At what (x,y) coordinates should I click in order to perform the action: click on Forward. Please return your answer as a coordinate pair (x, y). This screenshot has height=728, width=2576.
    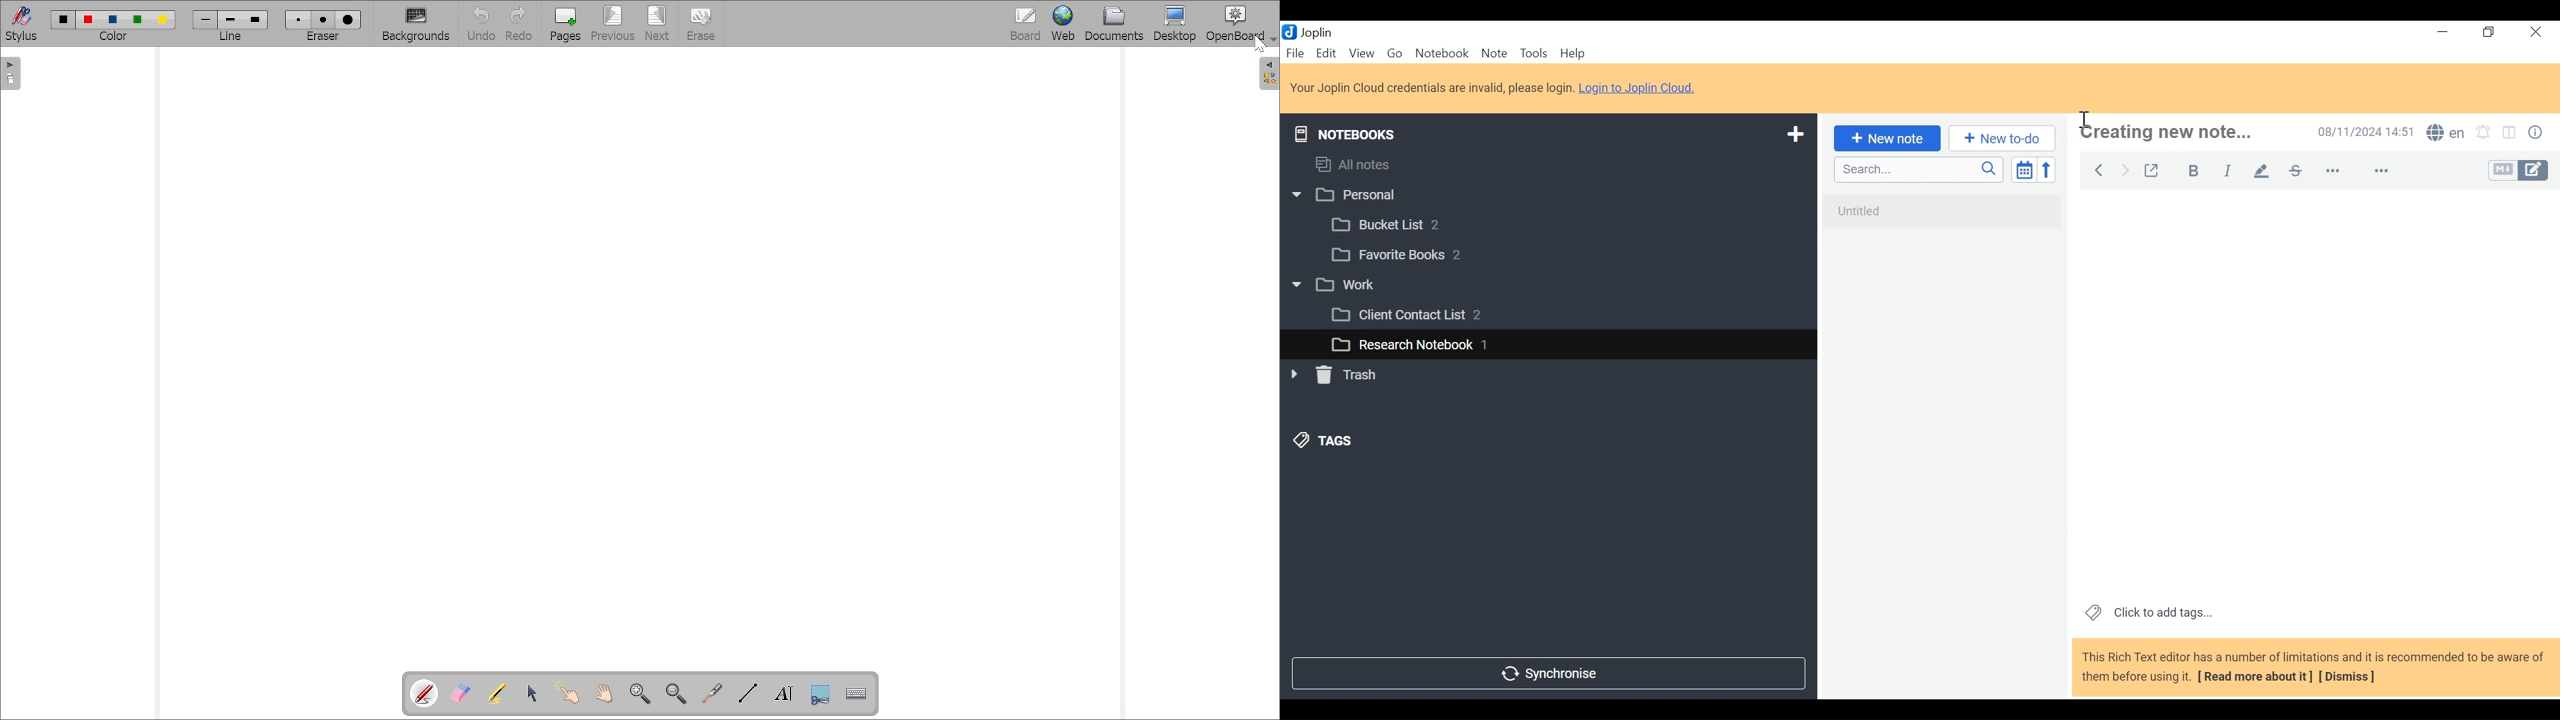
    Looking at the image, I should click on (2126, 169).